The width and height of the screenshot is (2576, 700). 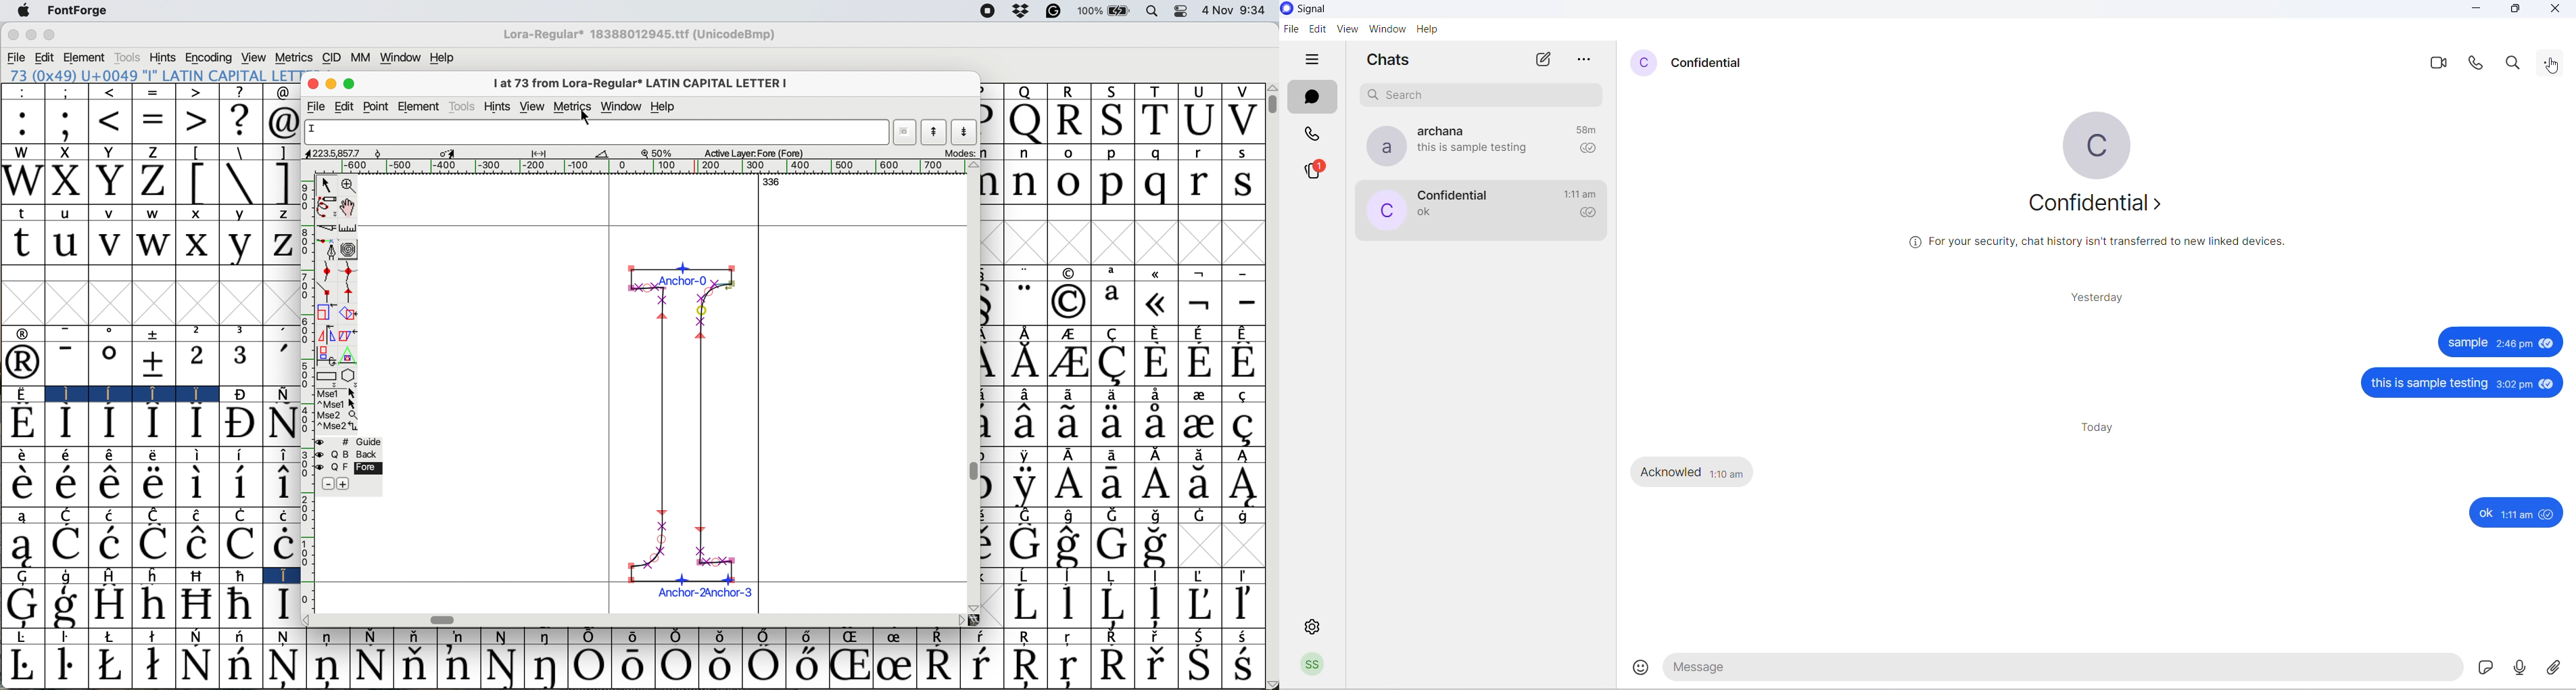 What do you see at coordinates (154, 392) in the screenshot?
I see `` at bounding box center [154, 392].